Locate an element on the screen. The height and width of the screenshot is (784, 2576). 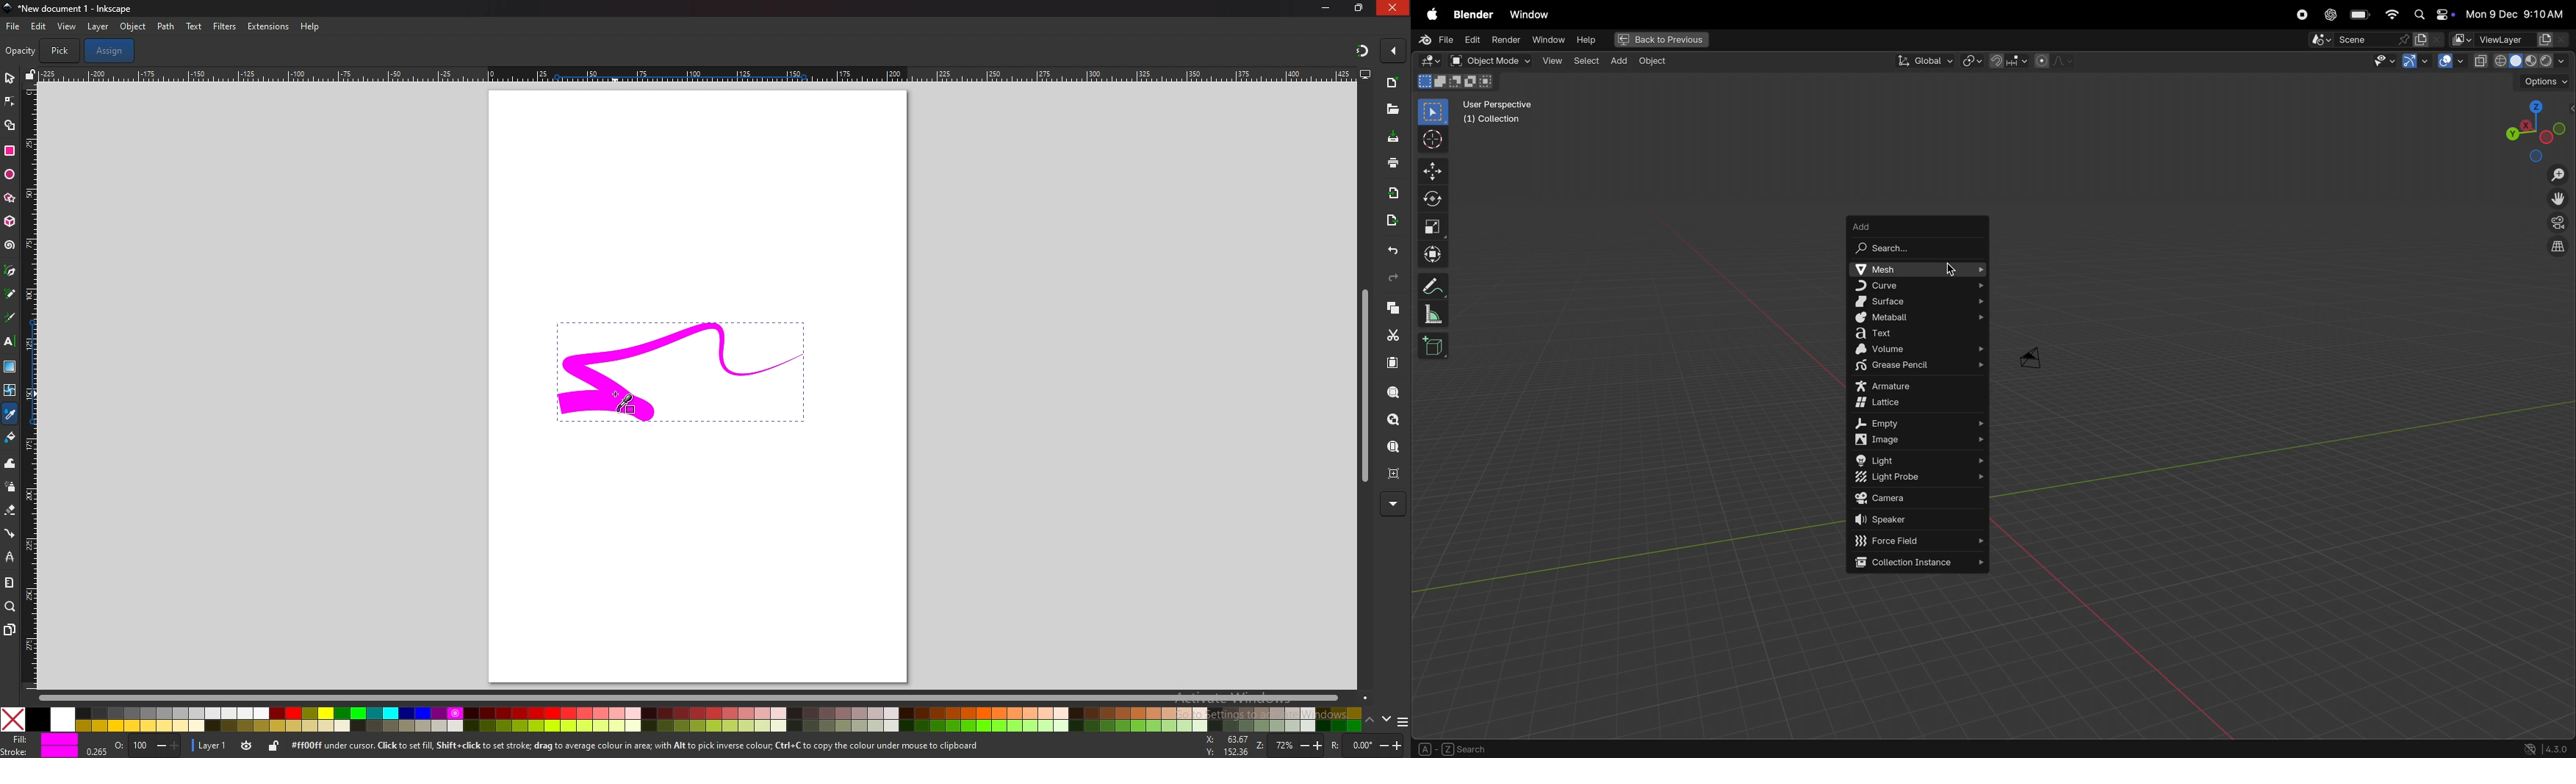
down is located at coordinates (1386, 719).